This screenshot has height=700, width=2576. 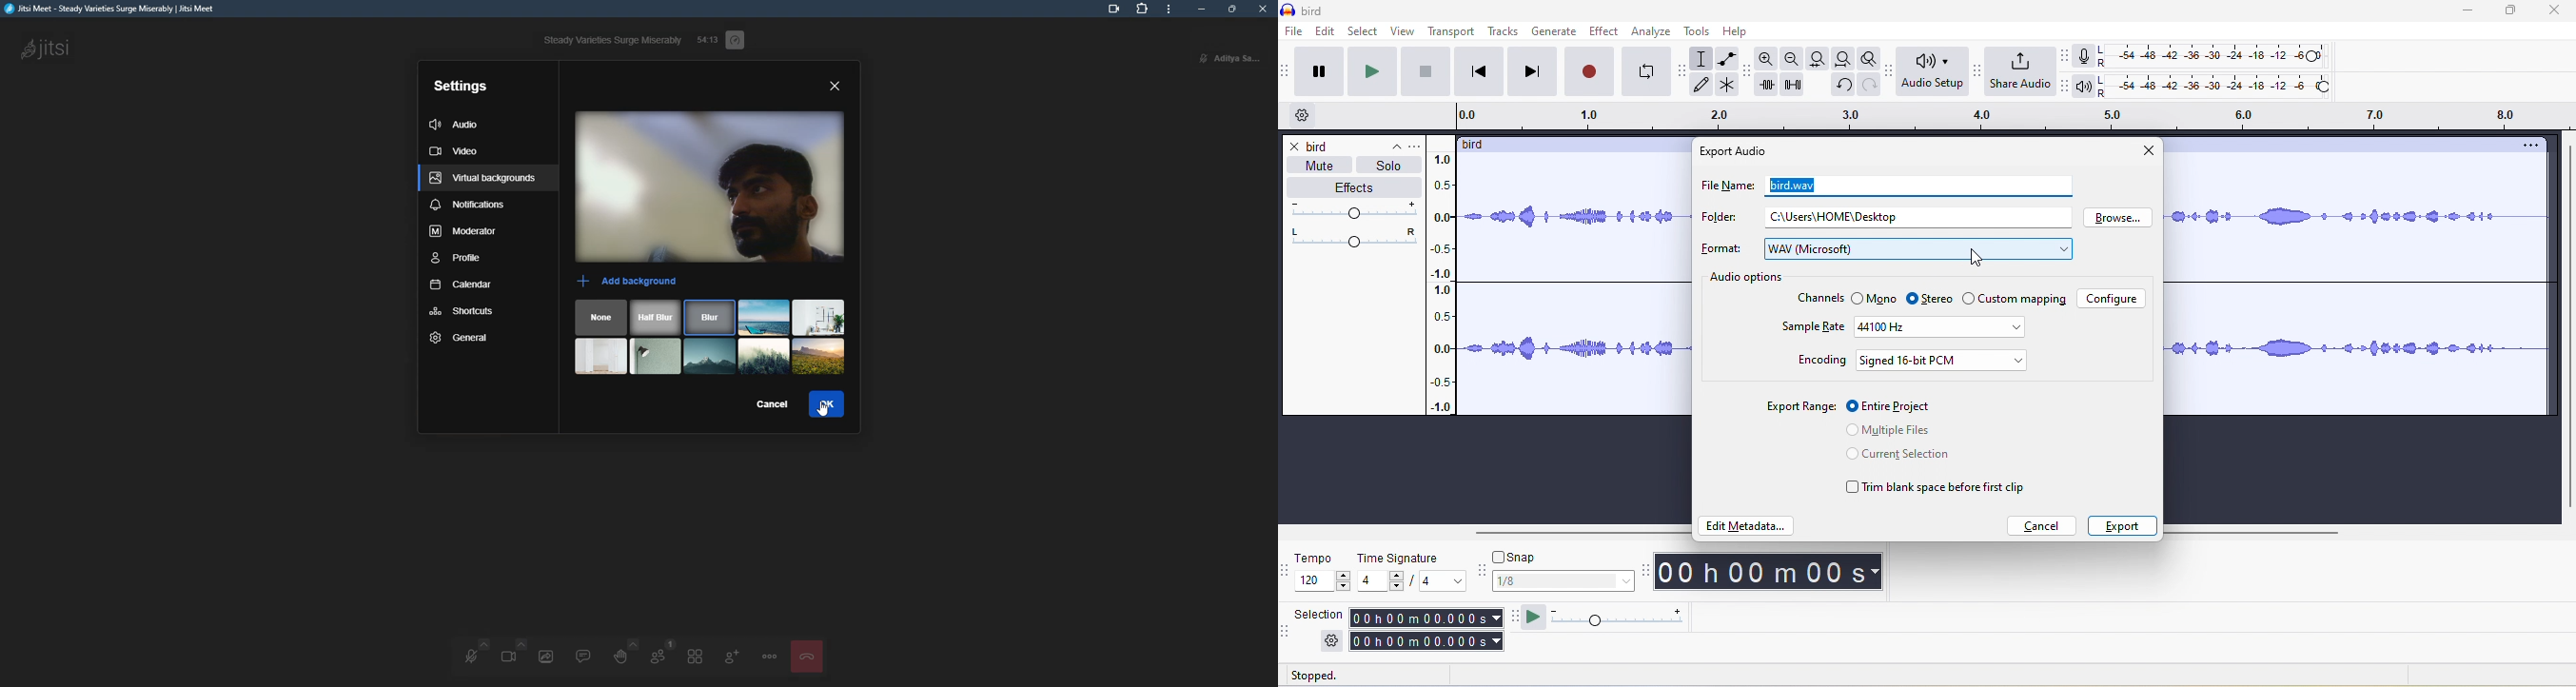 I want to click on sample rate, so click(x=1811, y=328).